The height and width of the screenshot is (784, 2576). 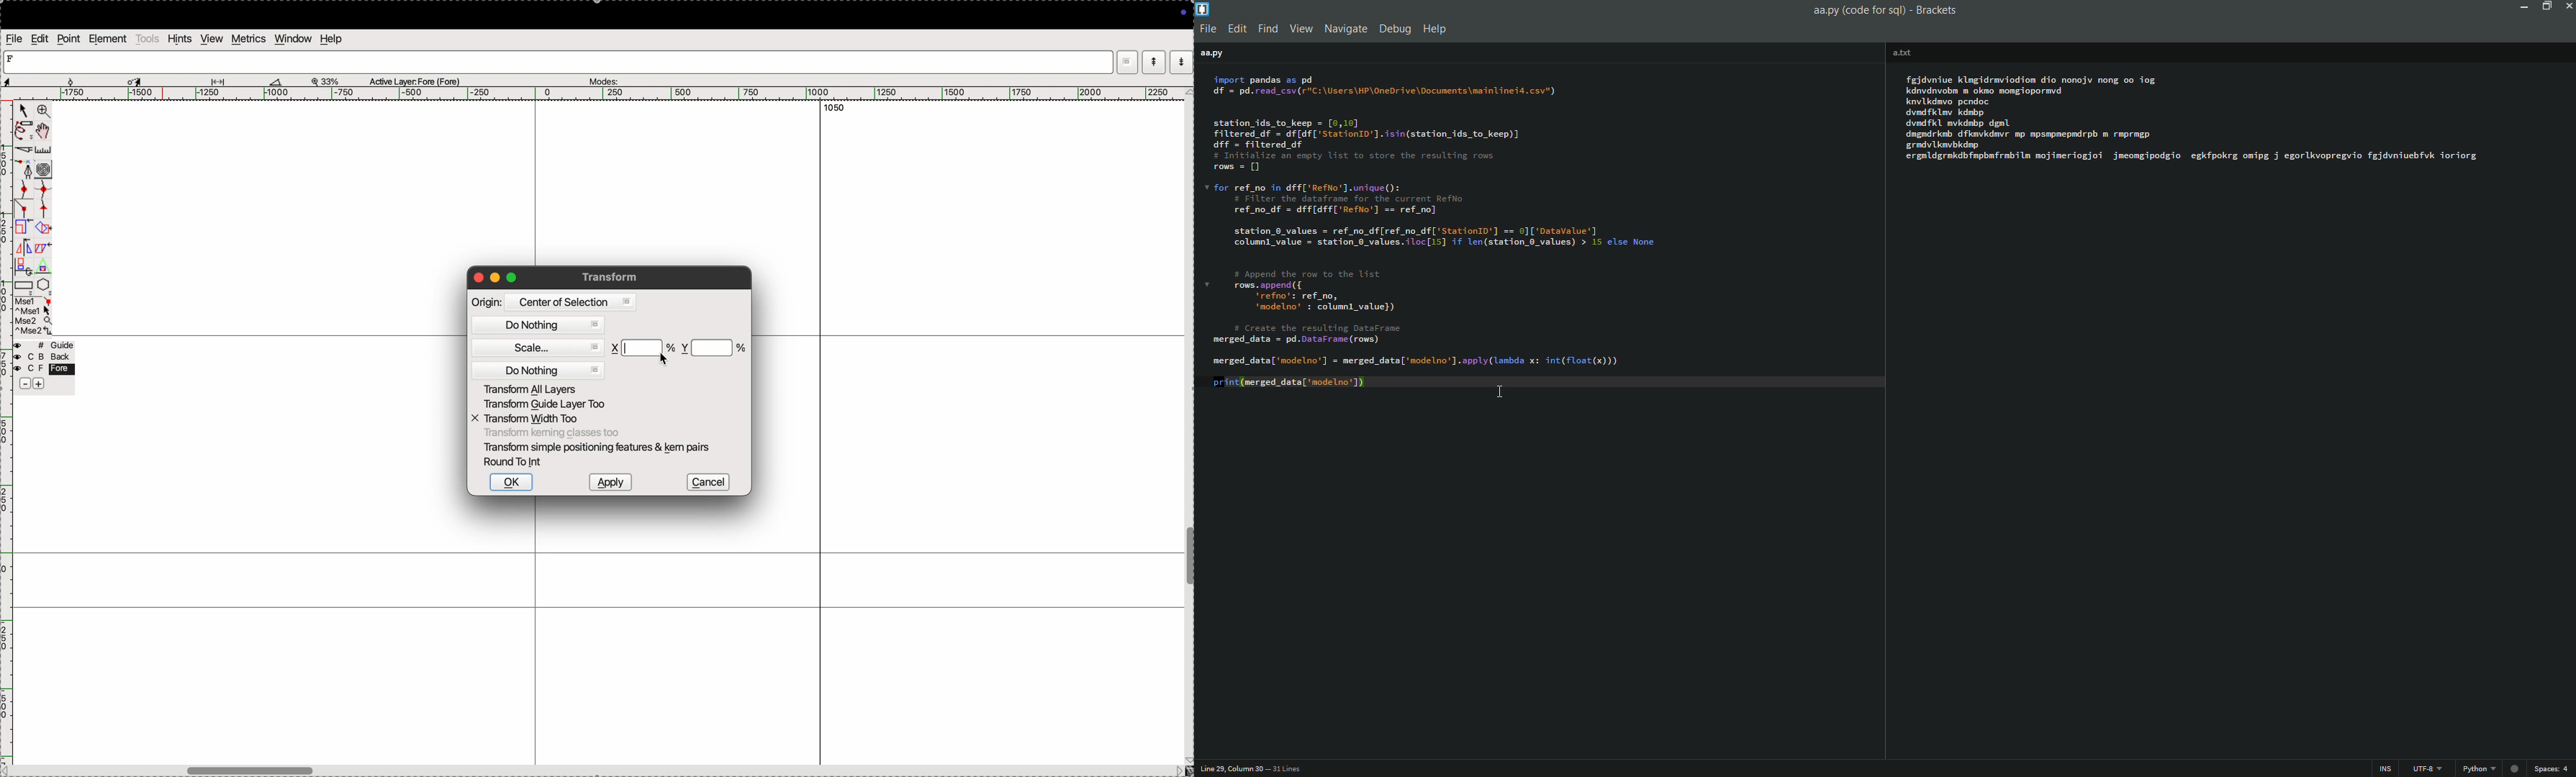 I want to click on debug menu, so click(x=1396, y=29).